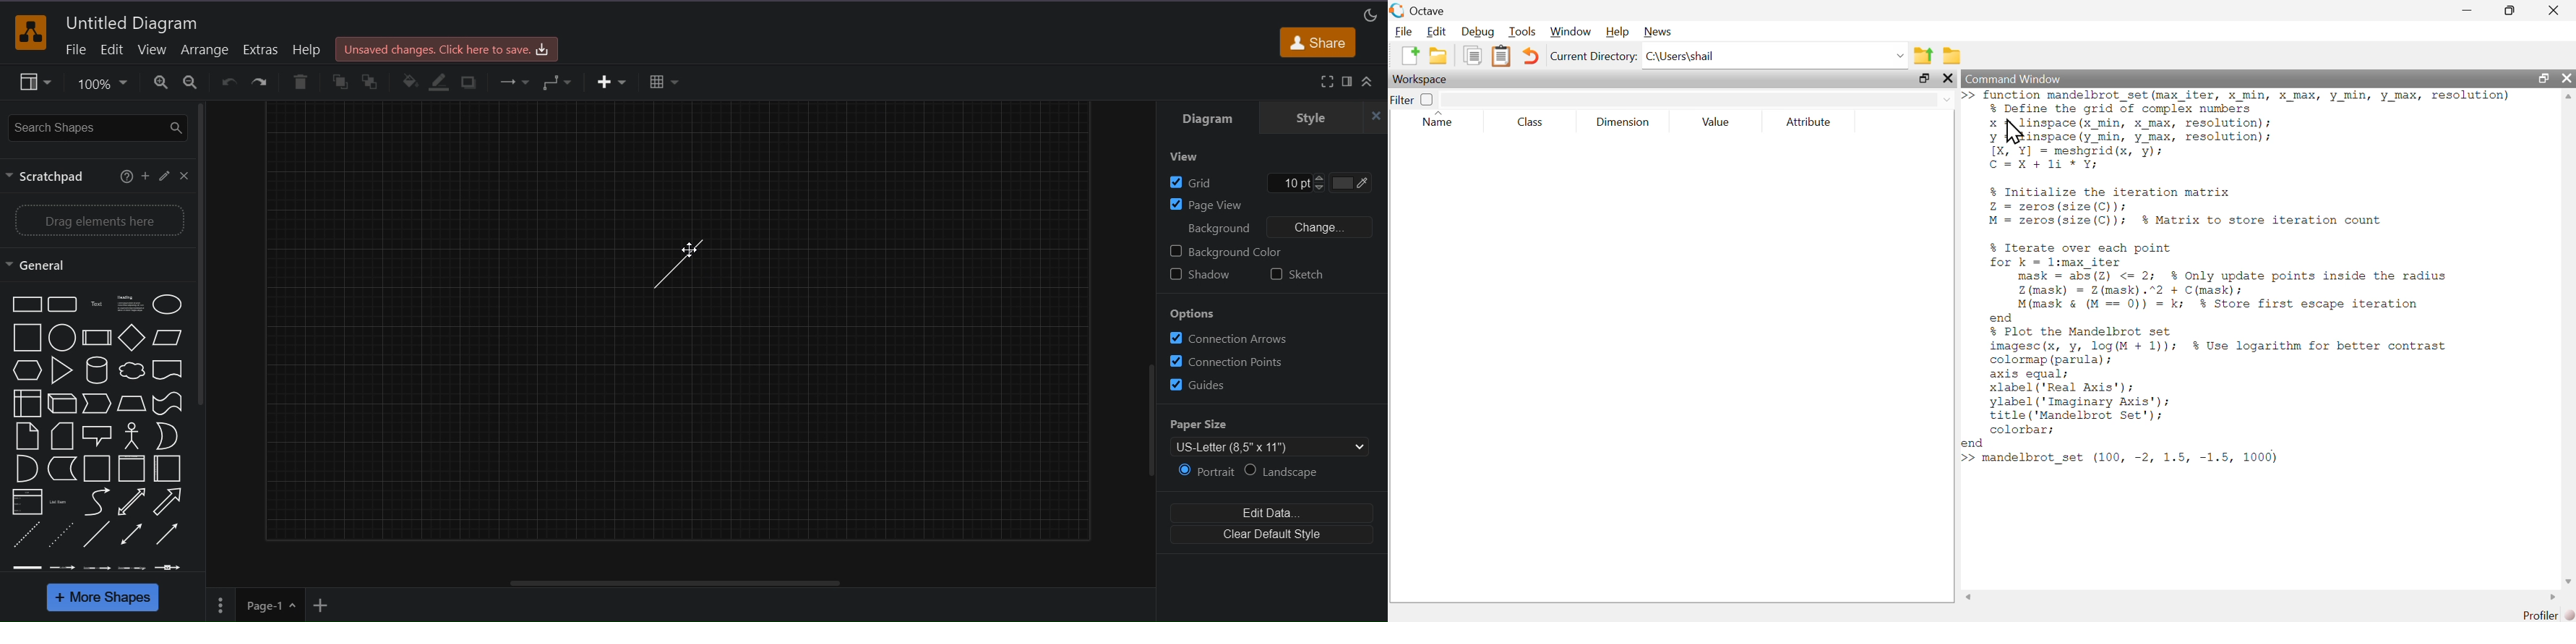 The height and width of the screenshot is (644, 2576). What do you see at coordinates (103, 85) in the screenshot?
I see `zoom` at bounding box center [103, 85].